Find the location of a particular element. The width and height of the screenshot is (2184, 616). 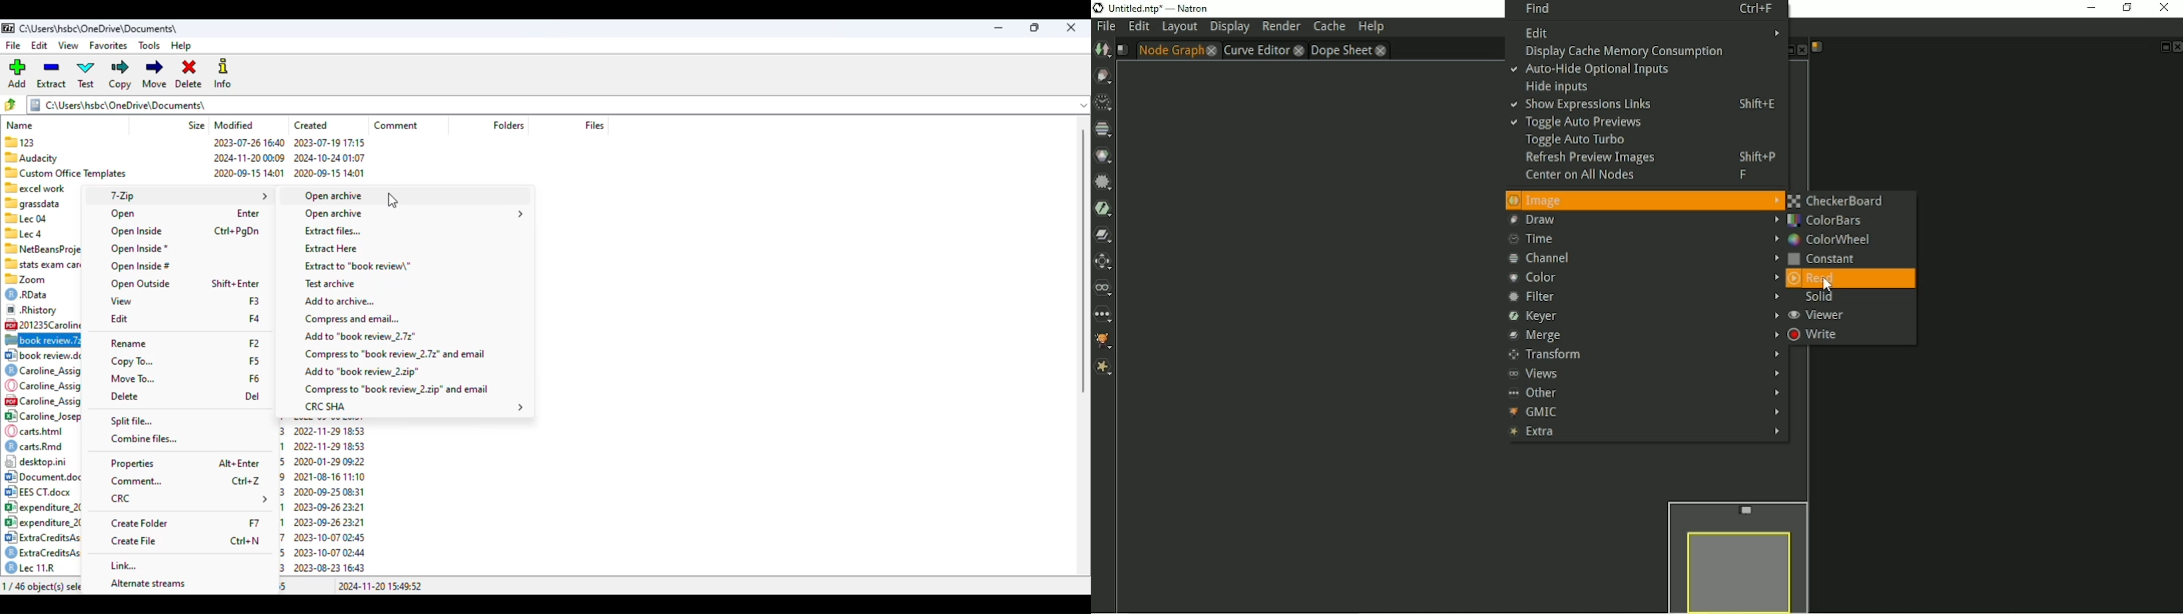

Float pane is located at coordinates (1785, 51).